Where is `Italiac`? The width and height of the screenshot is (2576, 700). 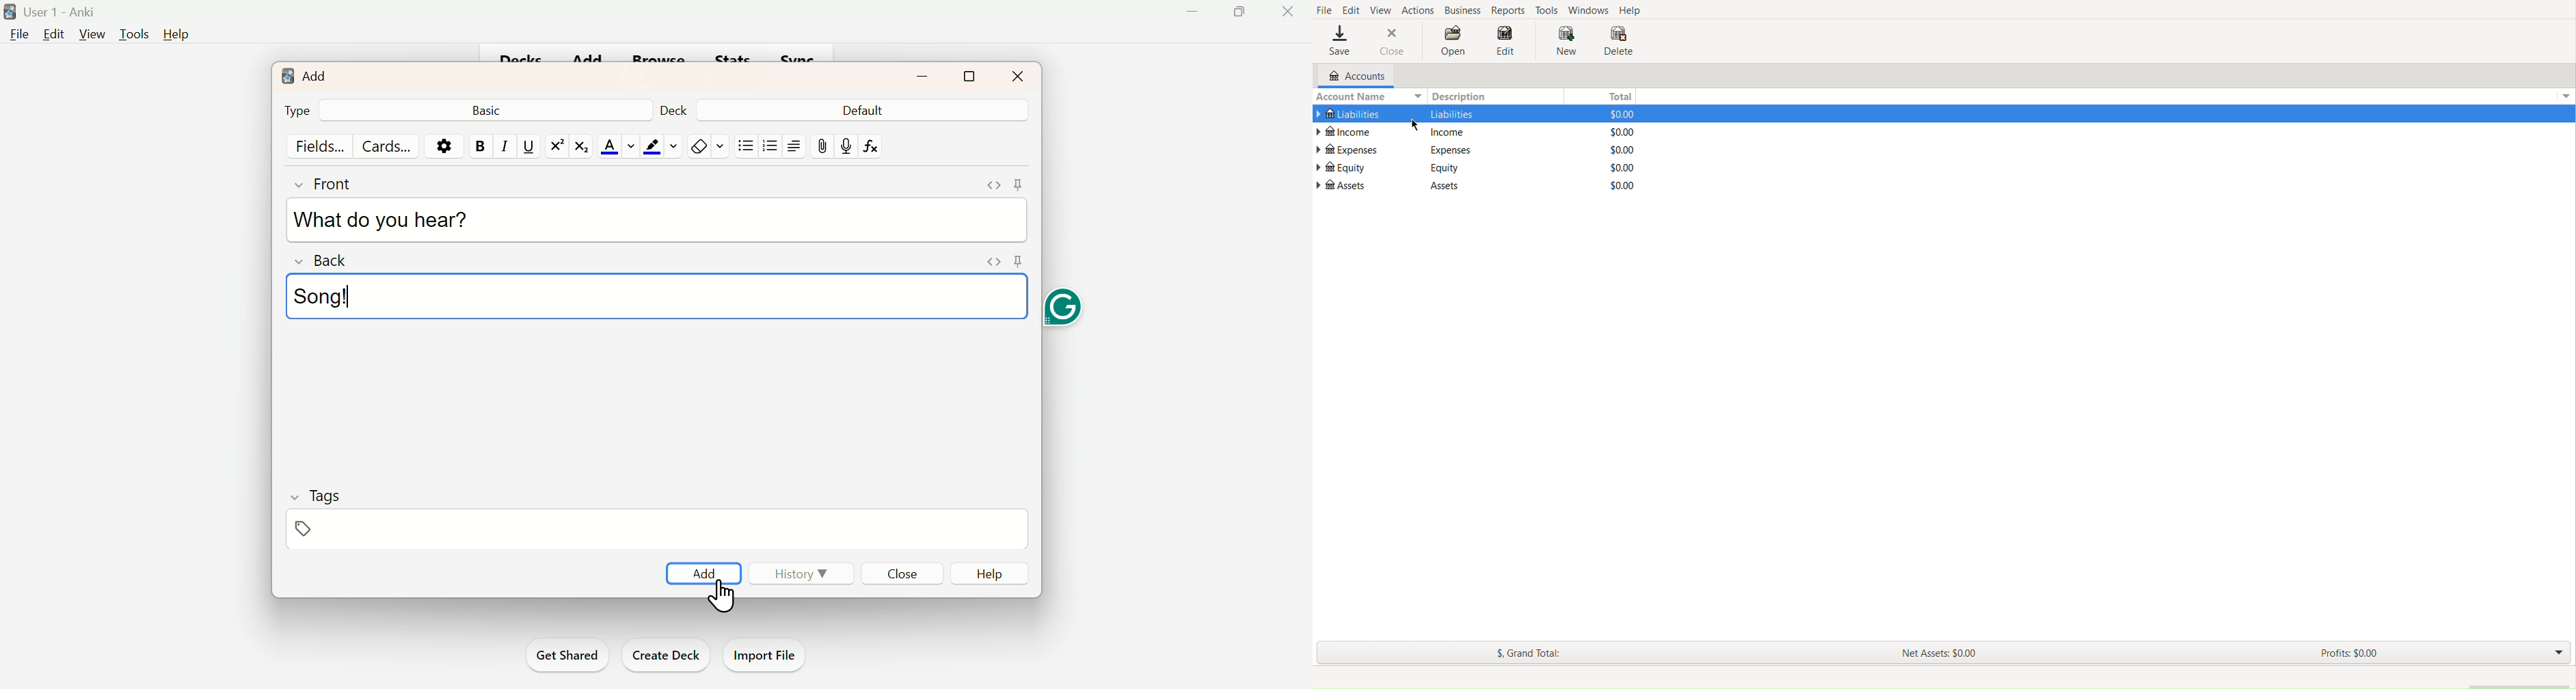 Italiac is located at coordinates (504, 145).